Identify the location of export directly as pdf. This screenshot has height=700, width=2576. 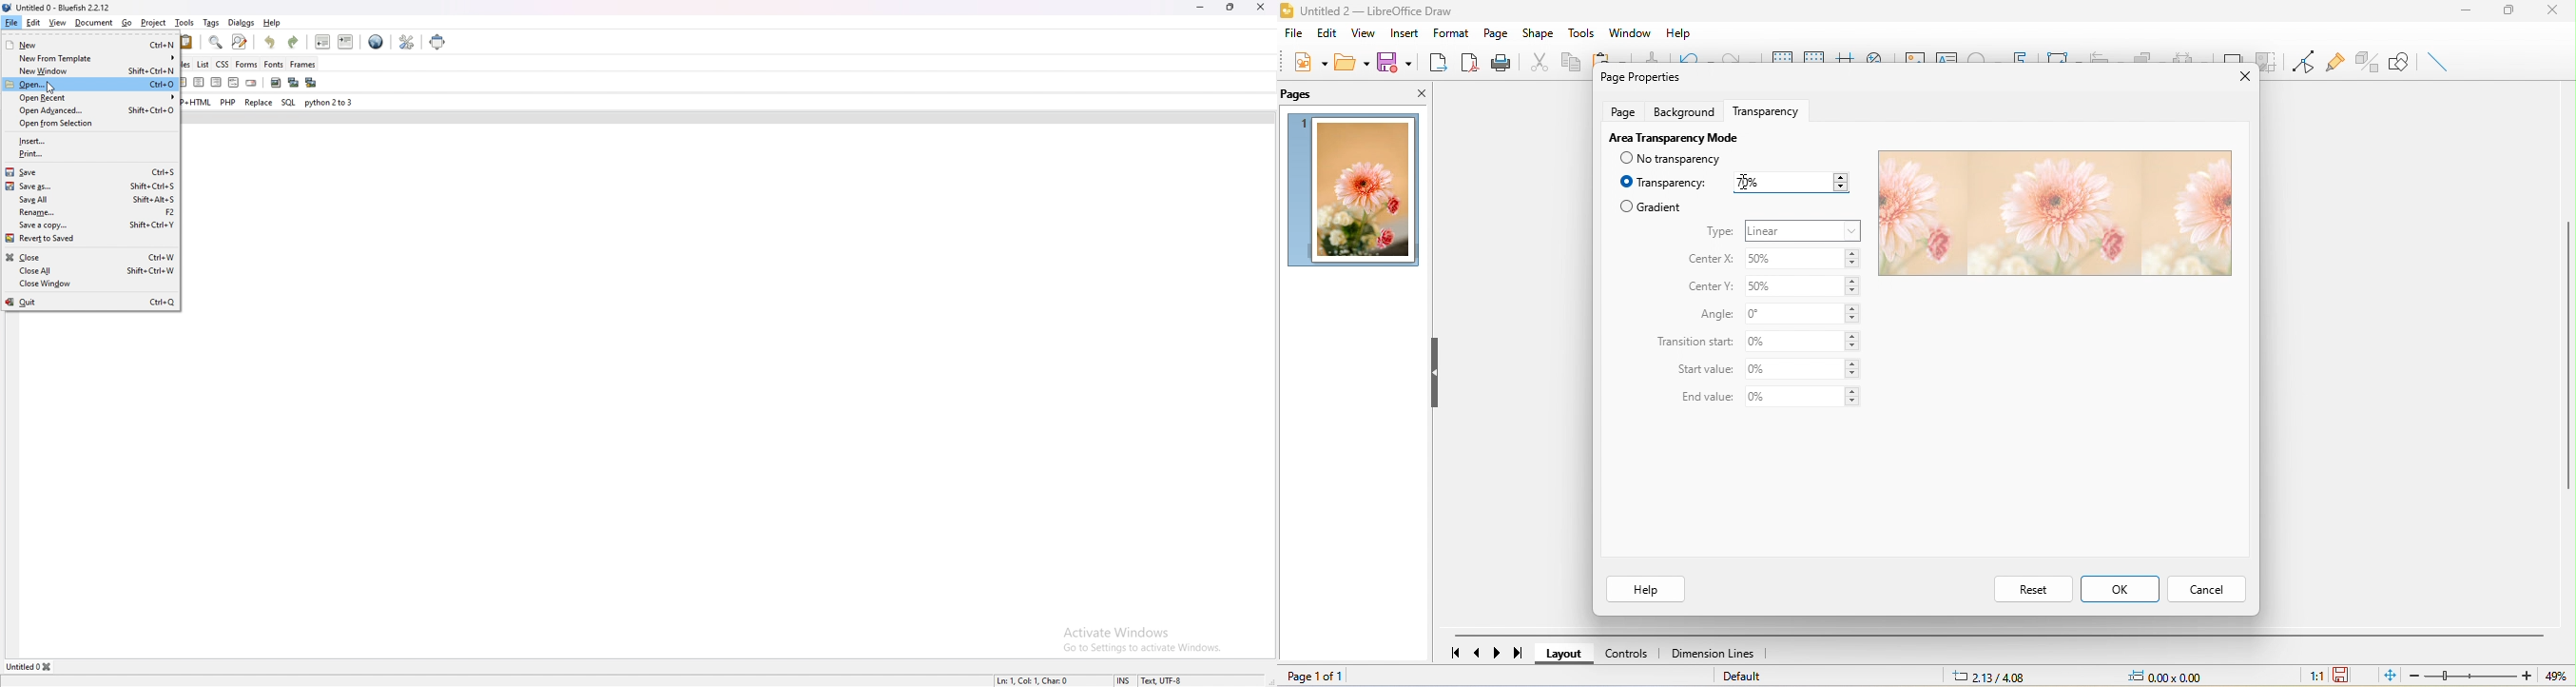
(1466, 61).